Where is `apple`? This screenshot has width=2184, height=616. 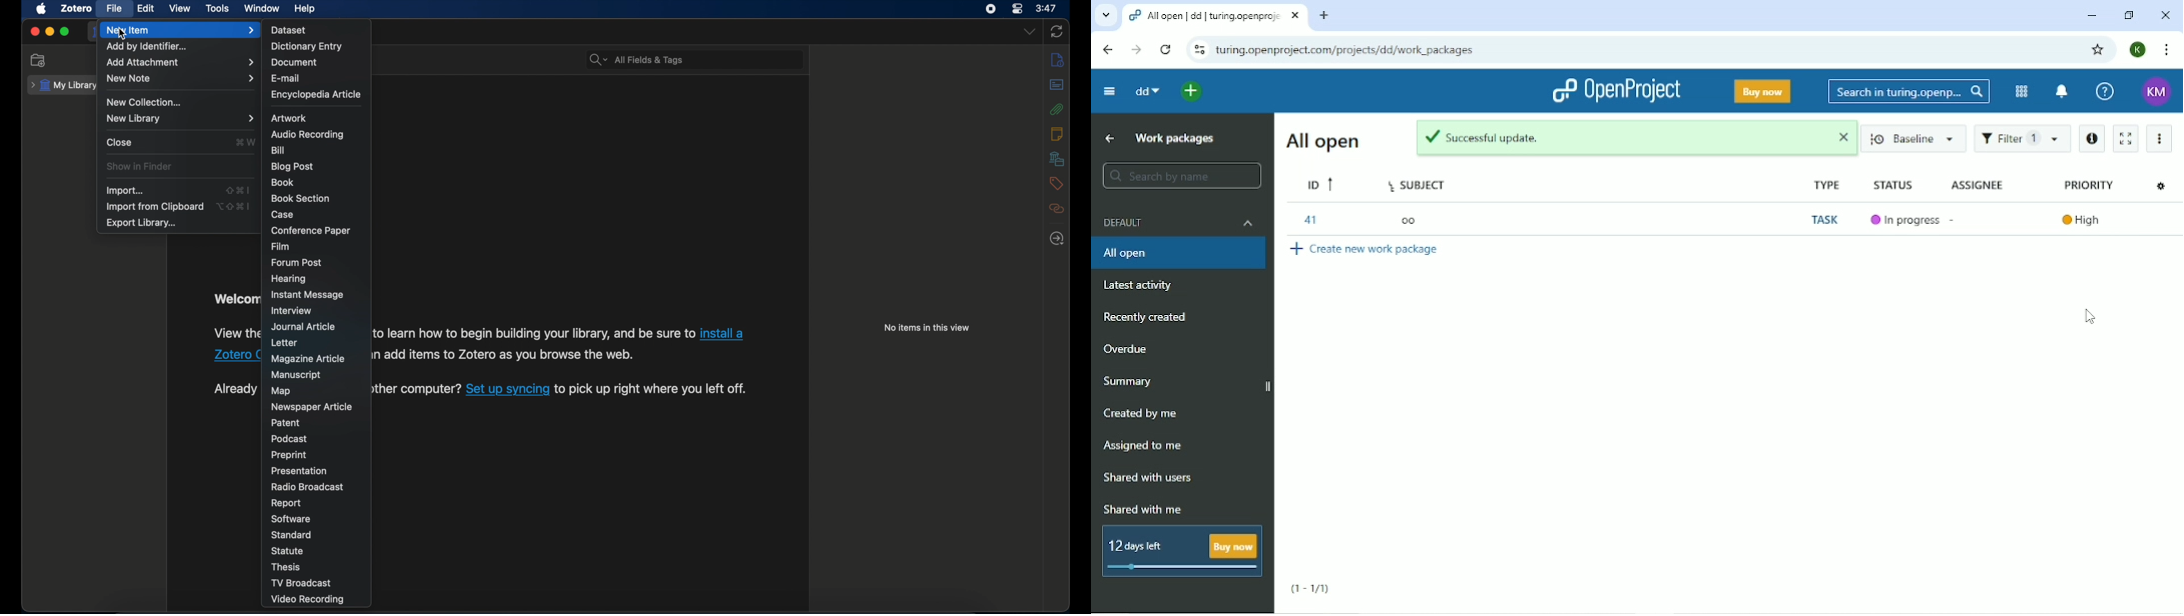 apple is located at coordinates (42, 9).